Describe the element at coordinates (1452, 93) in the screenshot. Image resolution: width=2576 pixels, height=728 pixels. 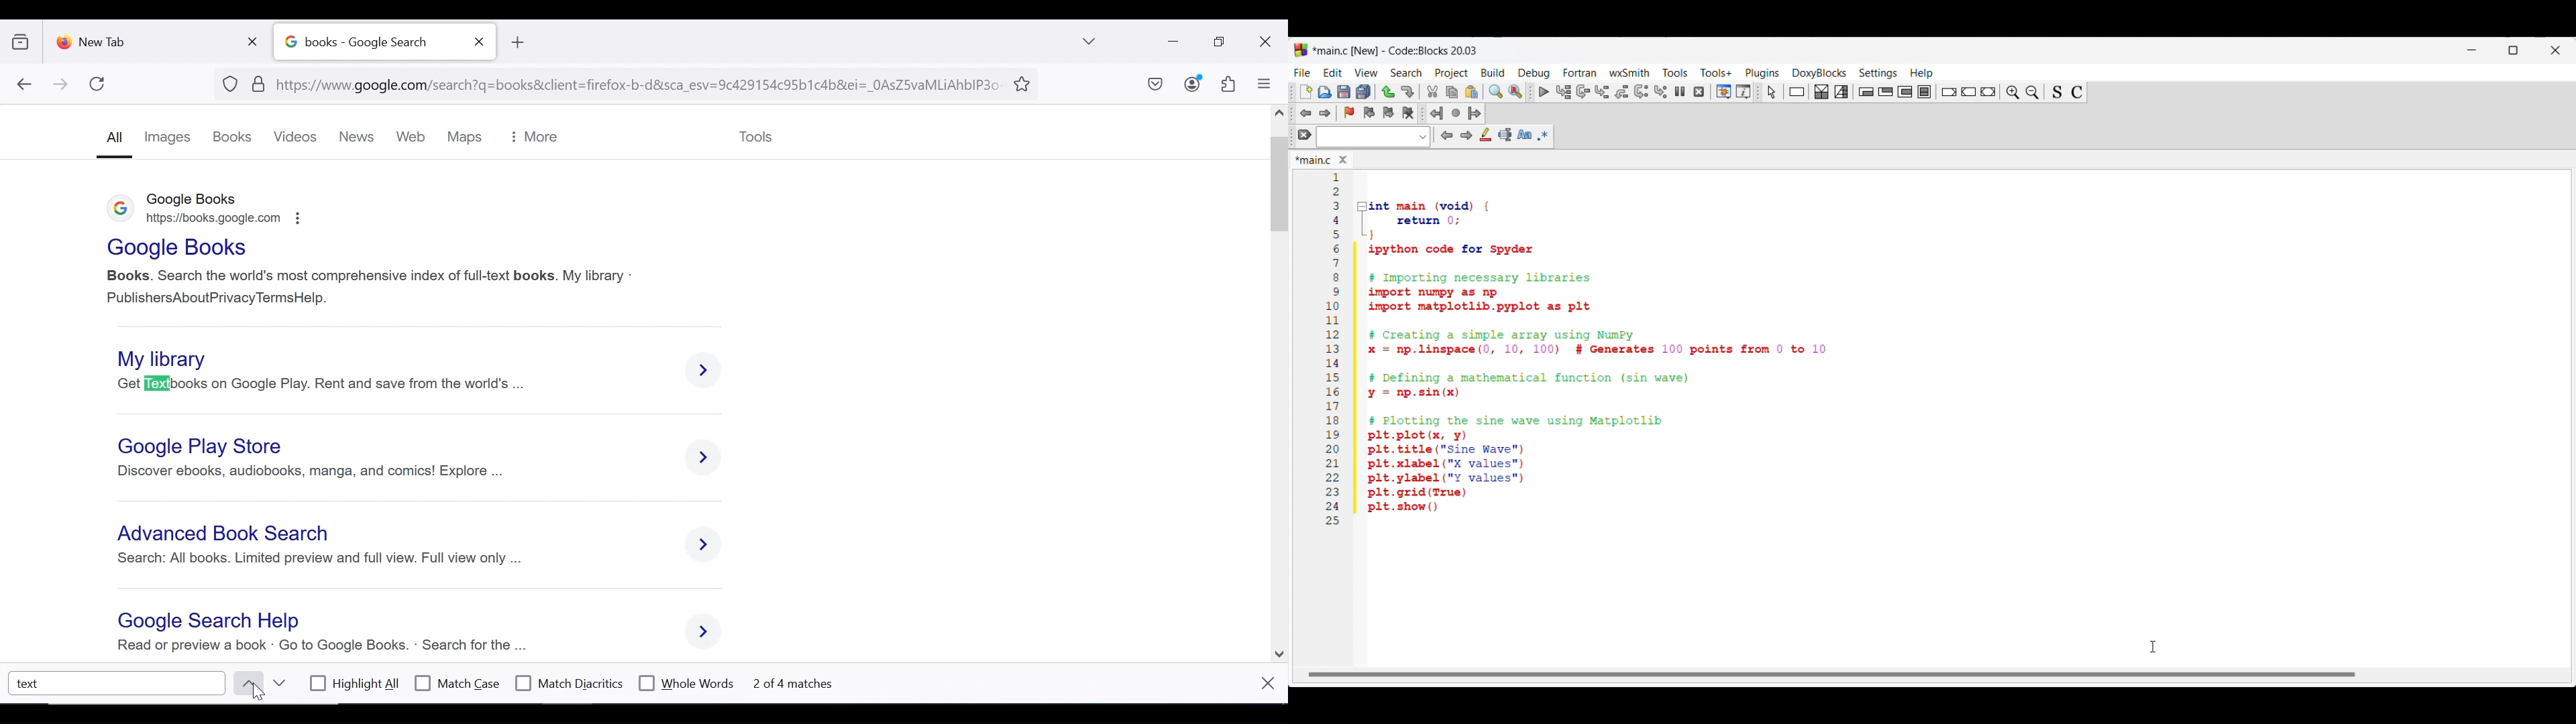
I see `Copy` at that location.